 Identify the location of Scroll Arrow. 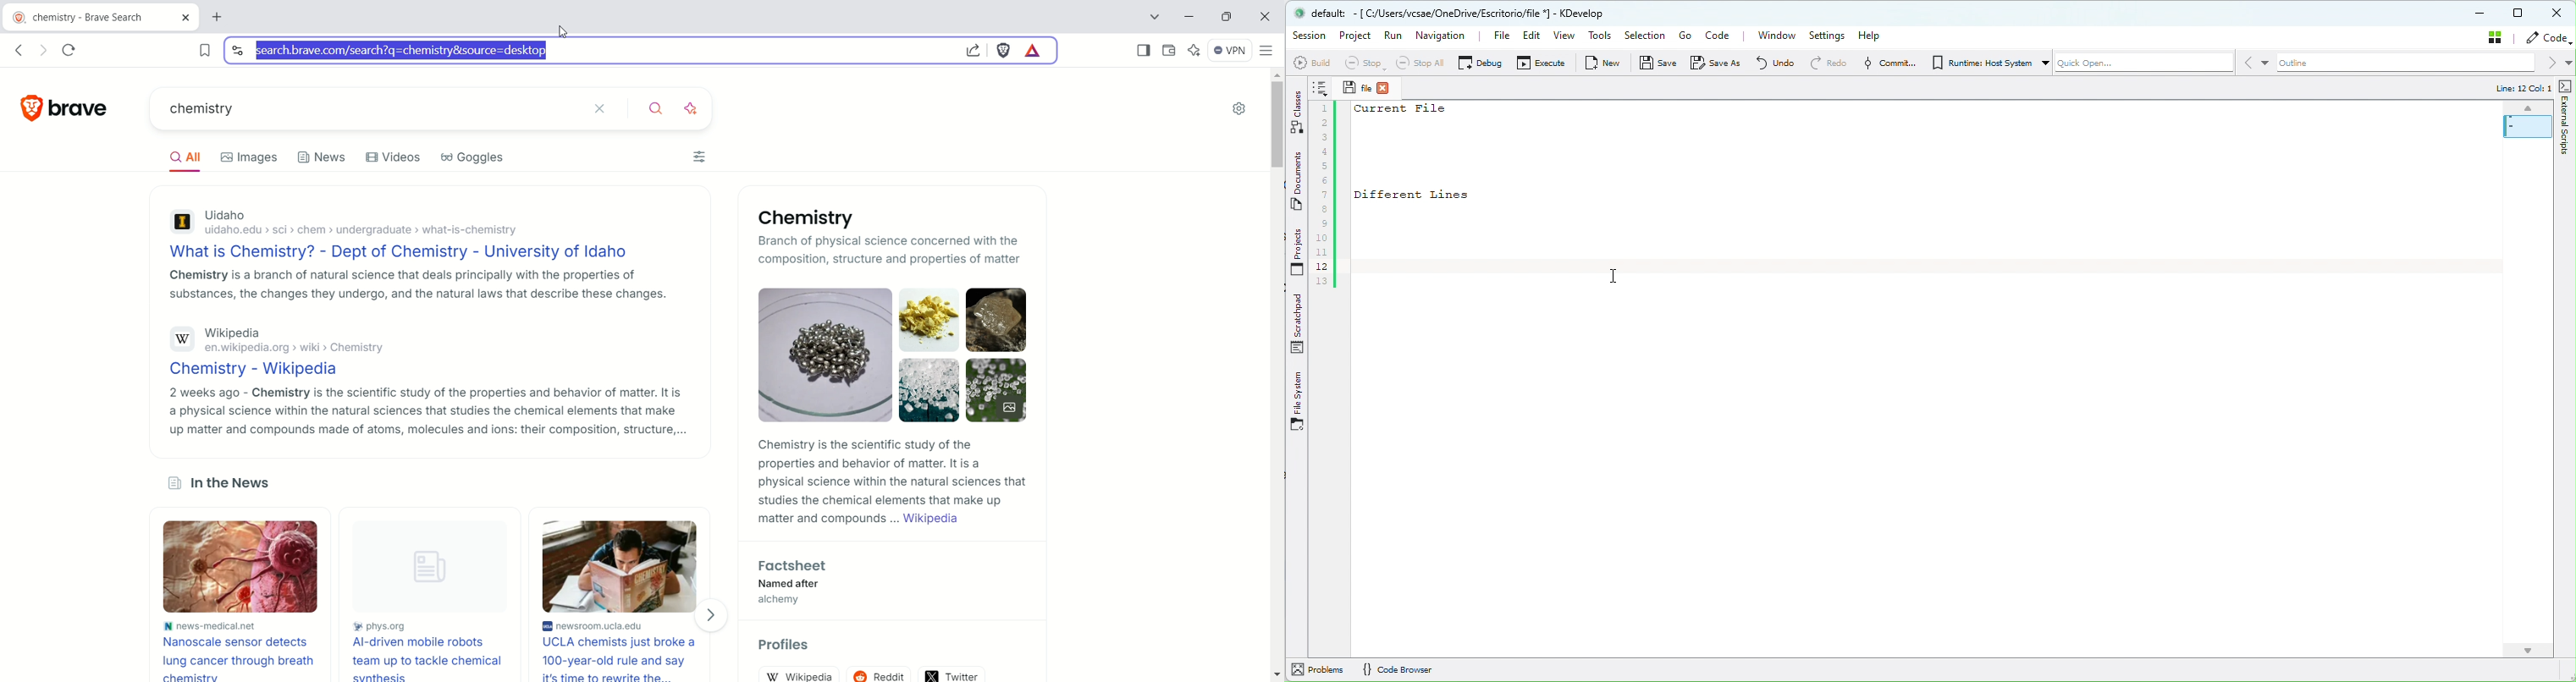
(2525, 649).